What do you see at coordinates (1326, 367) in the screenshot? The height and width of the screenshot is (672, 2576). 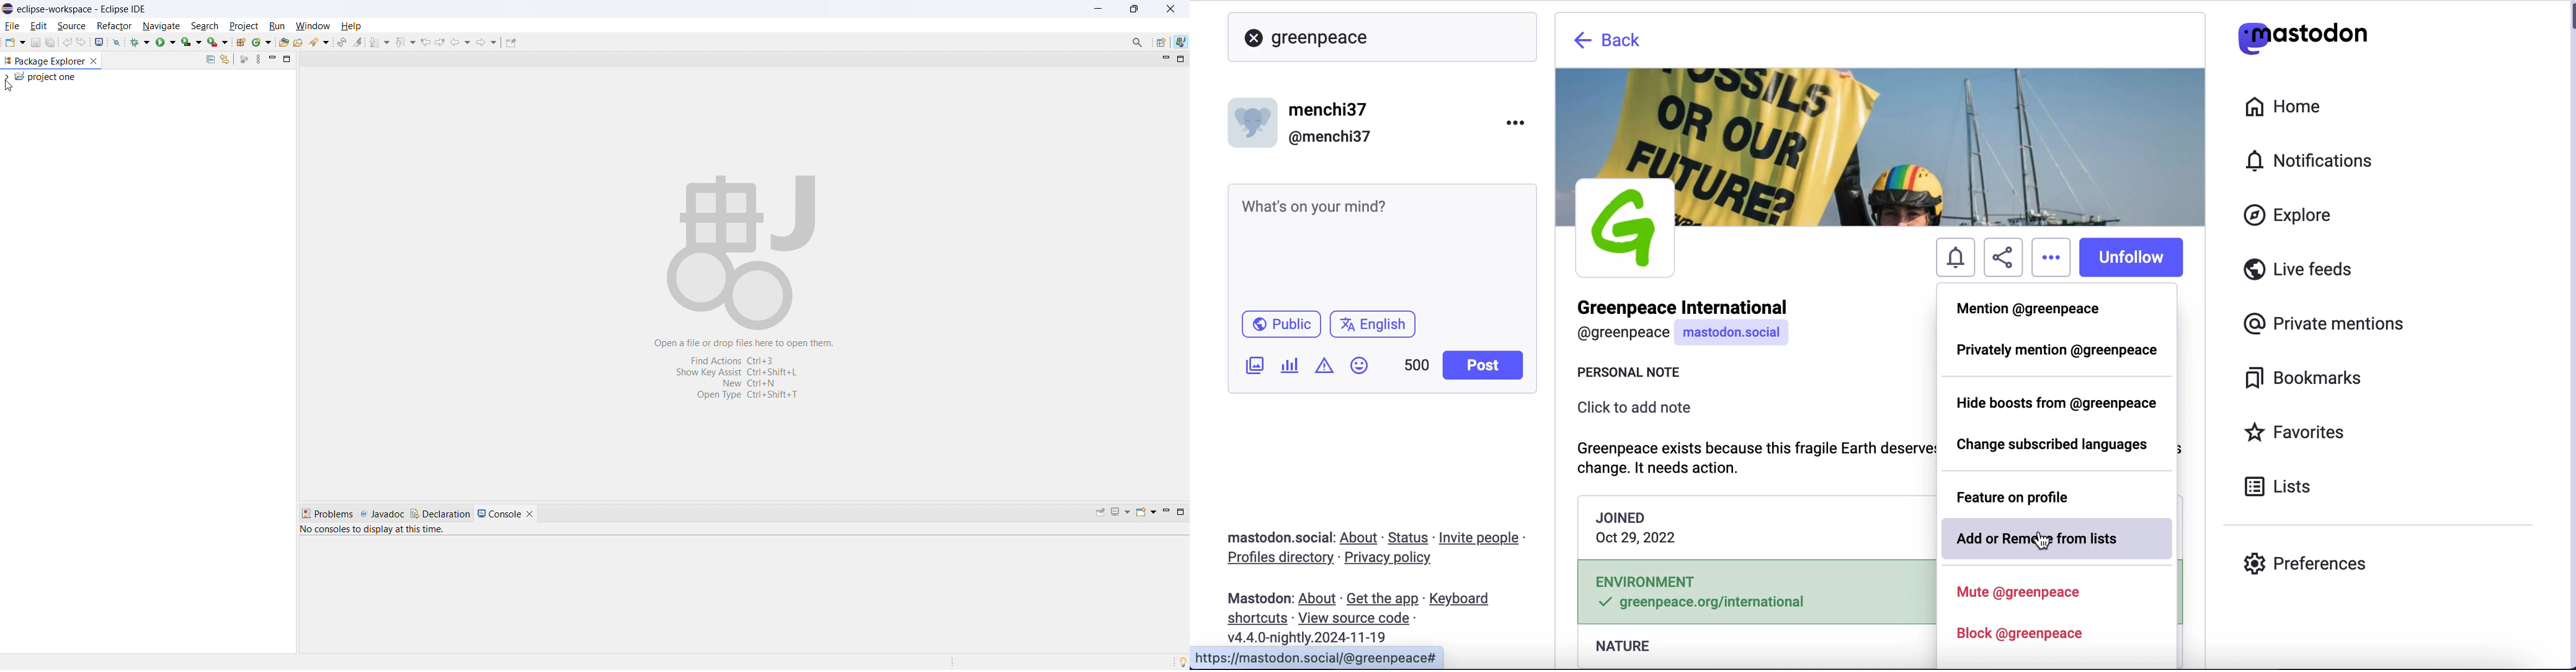 I see `add content warning` at bounding box center [1326, 367].